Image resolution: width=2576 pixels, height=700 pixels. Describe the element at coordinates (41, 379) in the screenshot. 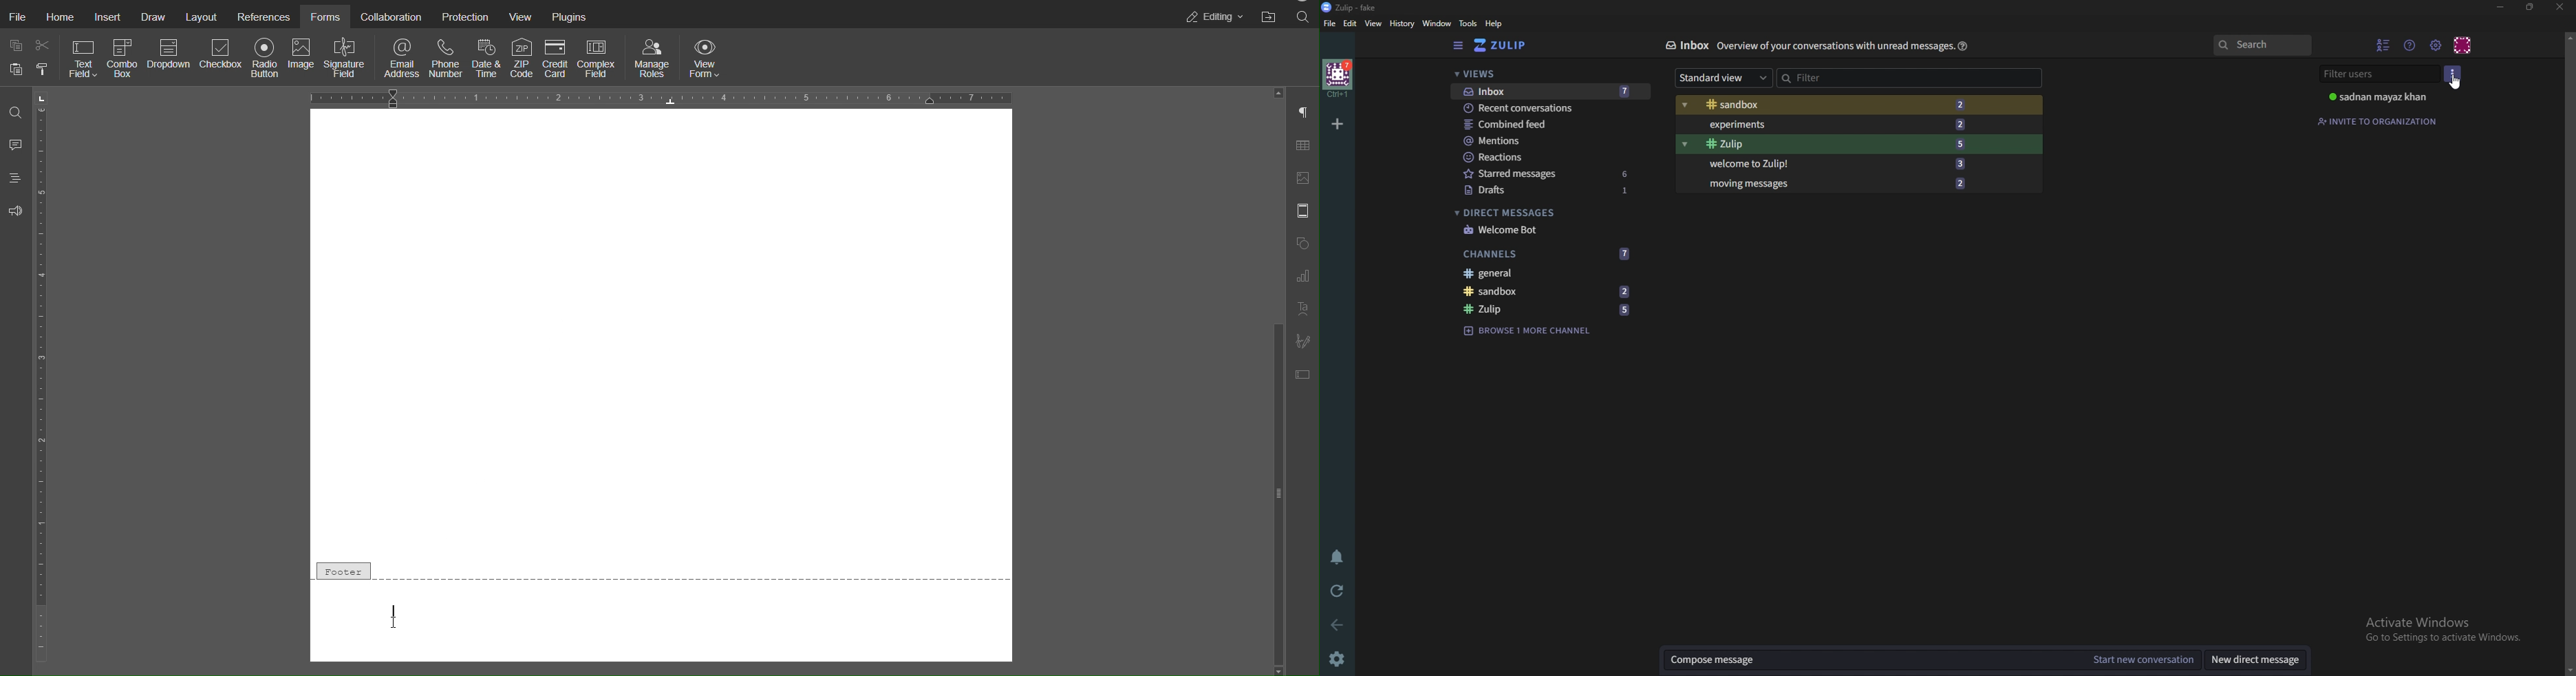

I see `Vertical Ruler` at that location.